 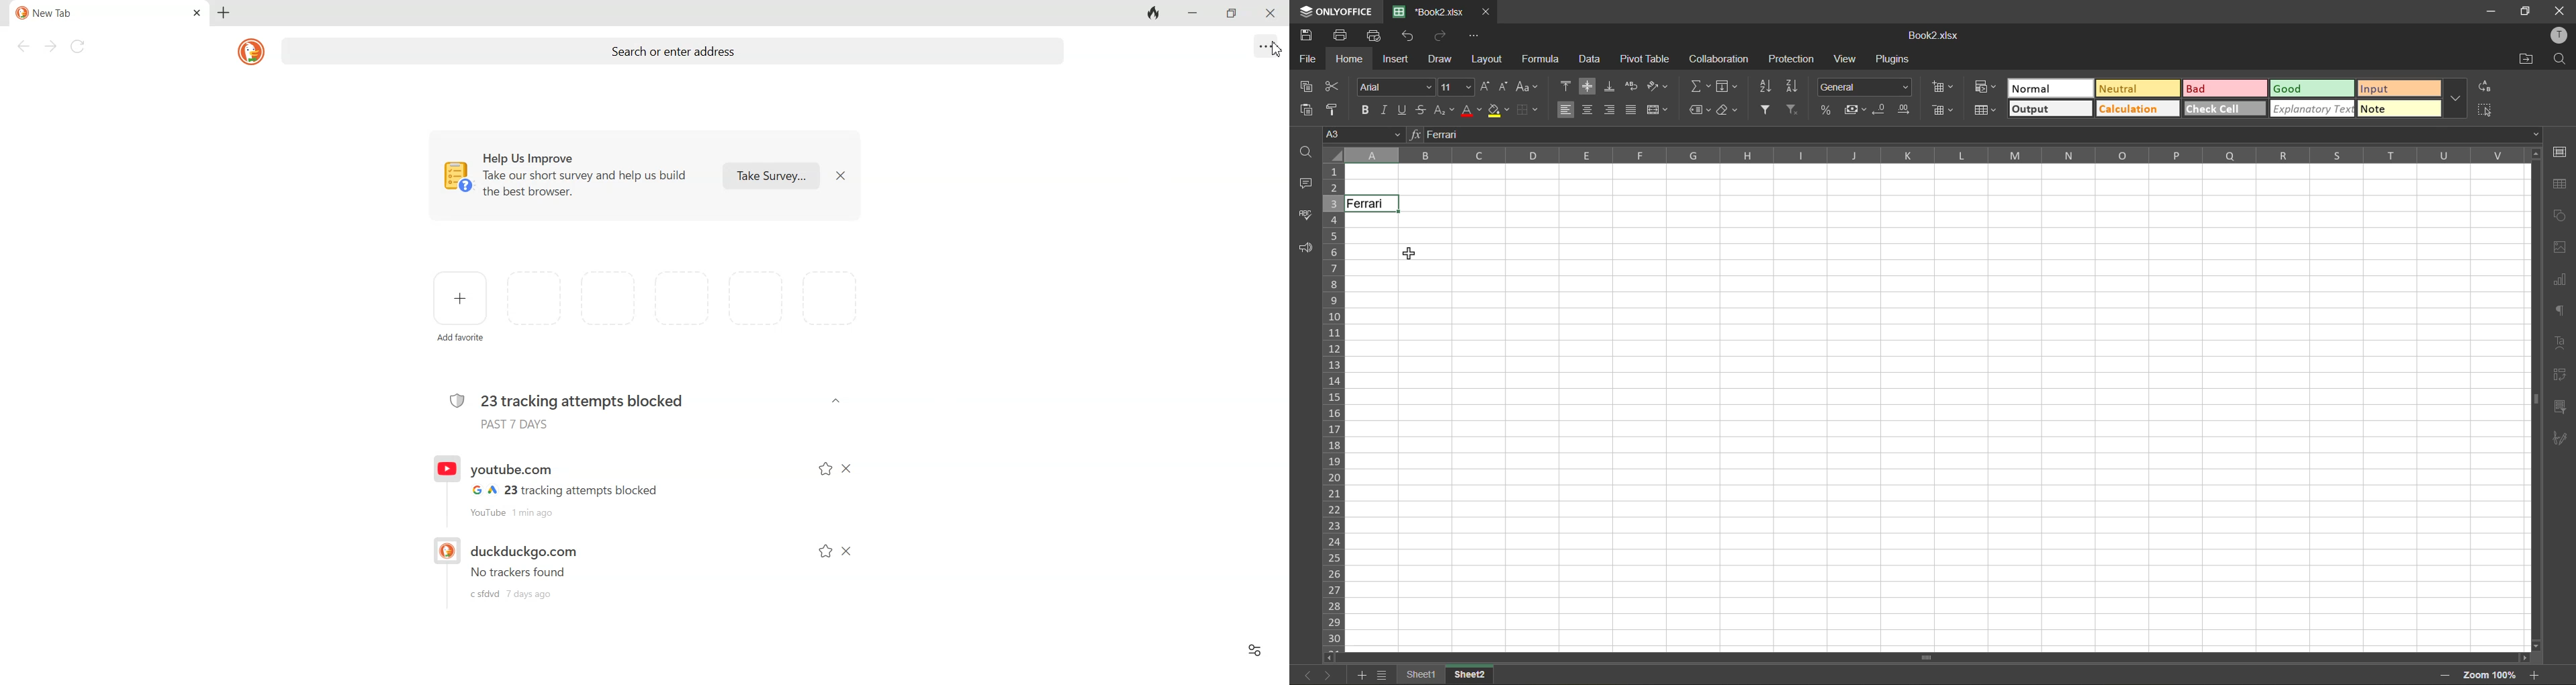 I want to click on plugins, so click(x=1895, y=59).